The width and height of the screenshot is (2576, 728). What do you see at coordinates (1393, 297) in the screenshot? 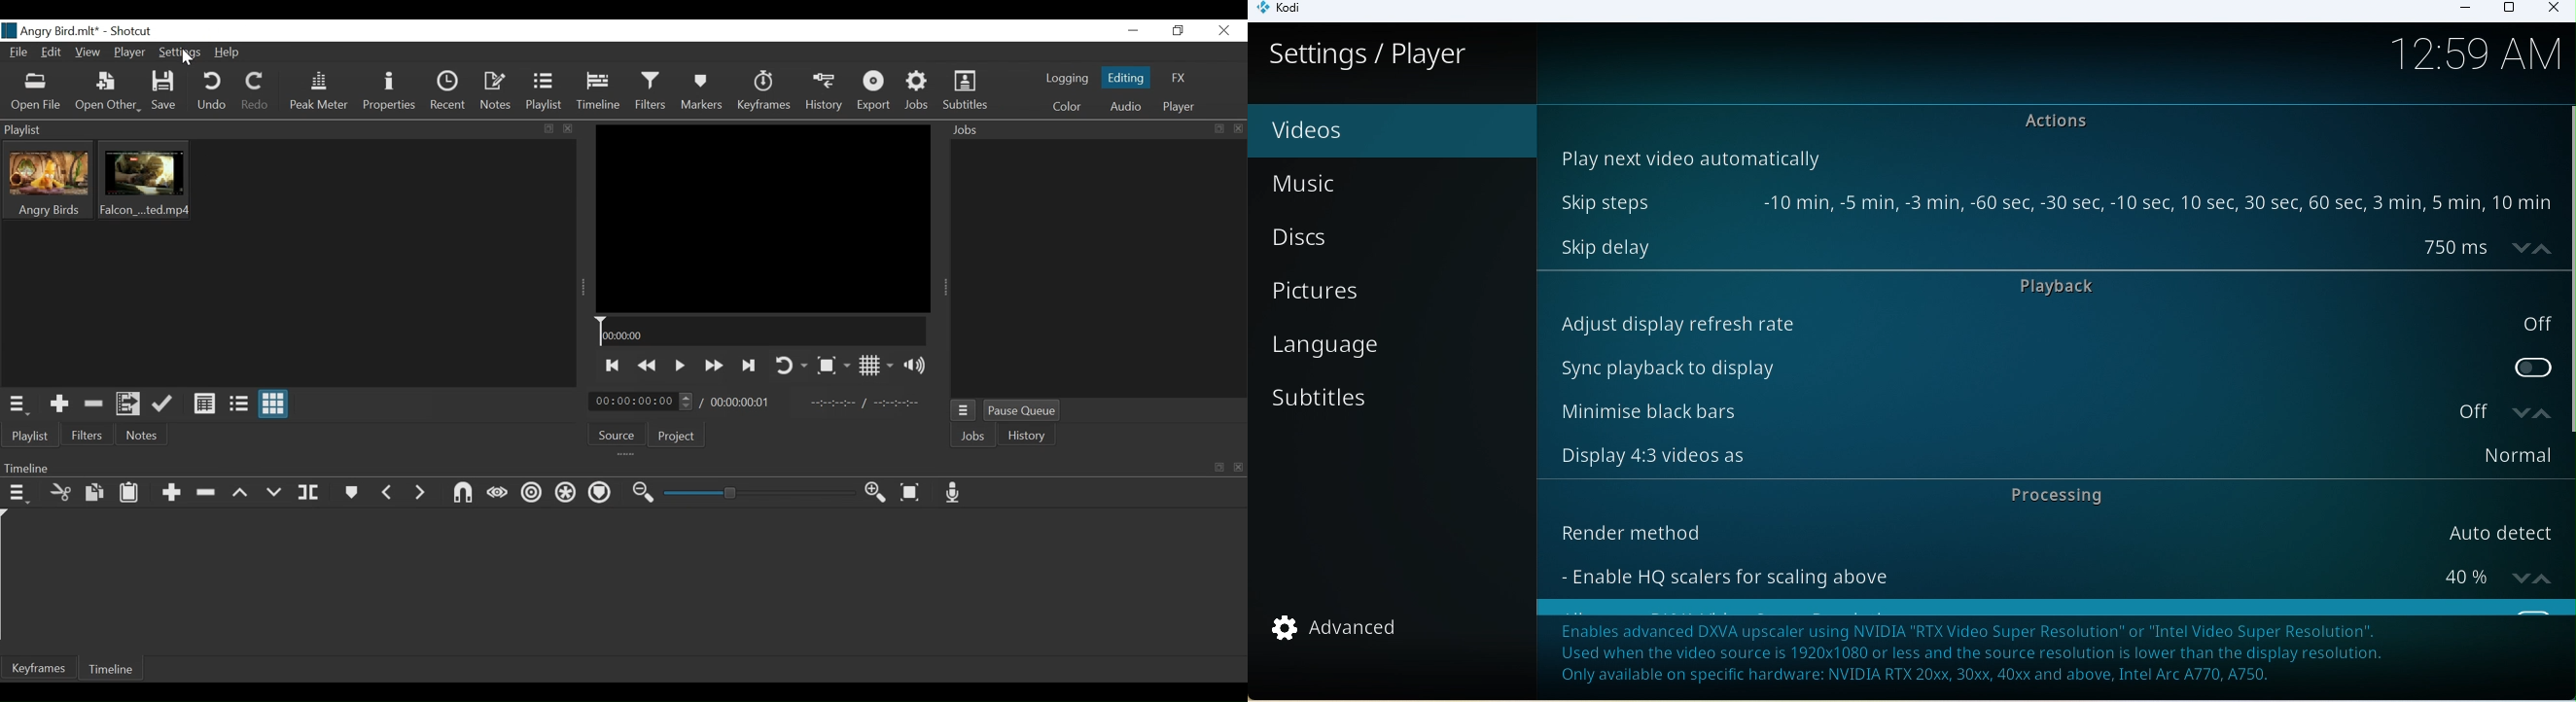
I see `Pictures` at bounding box center [1393, 297].